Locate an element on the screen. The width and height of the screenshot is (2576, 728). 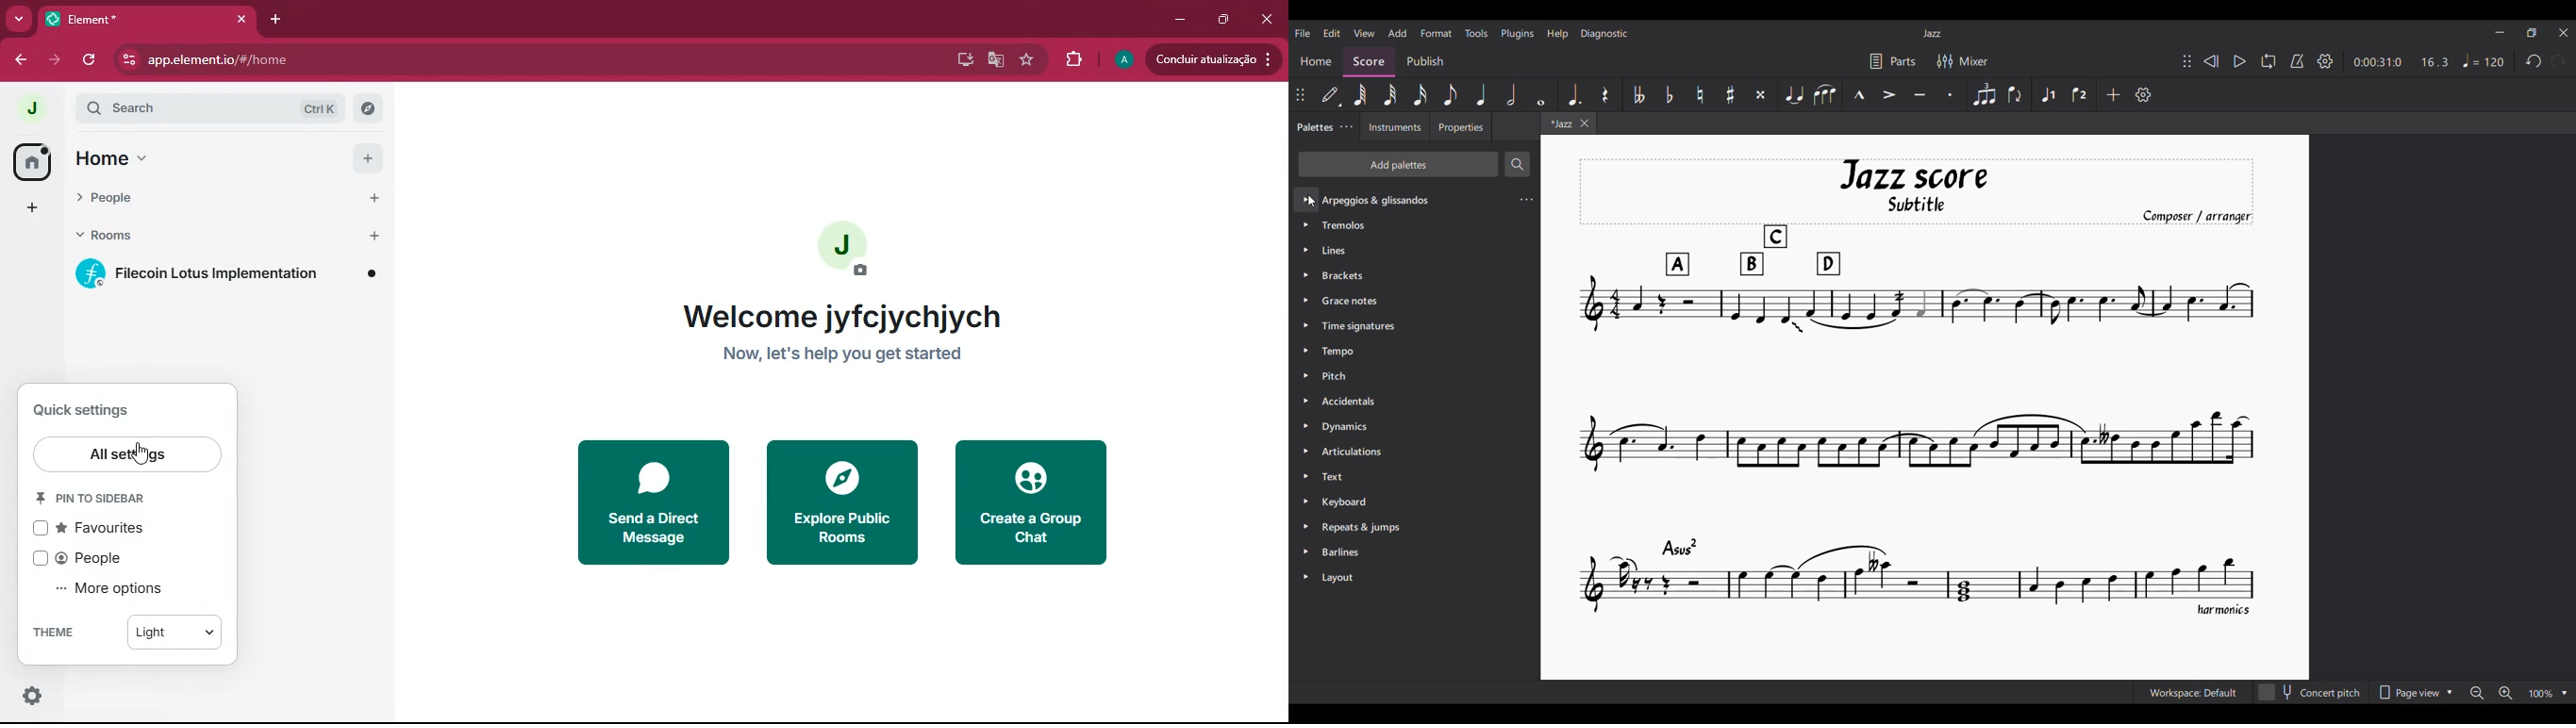
16th note is located at coordinates (1419, 95).